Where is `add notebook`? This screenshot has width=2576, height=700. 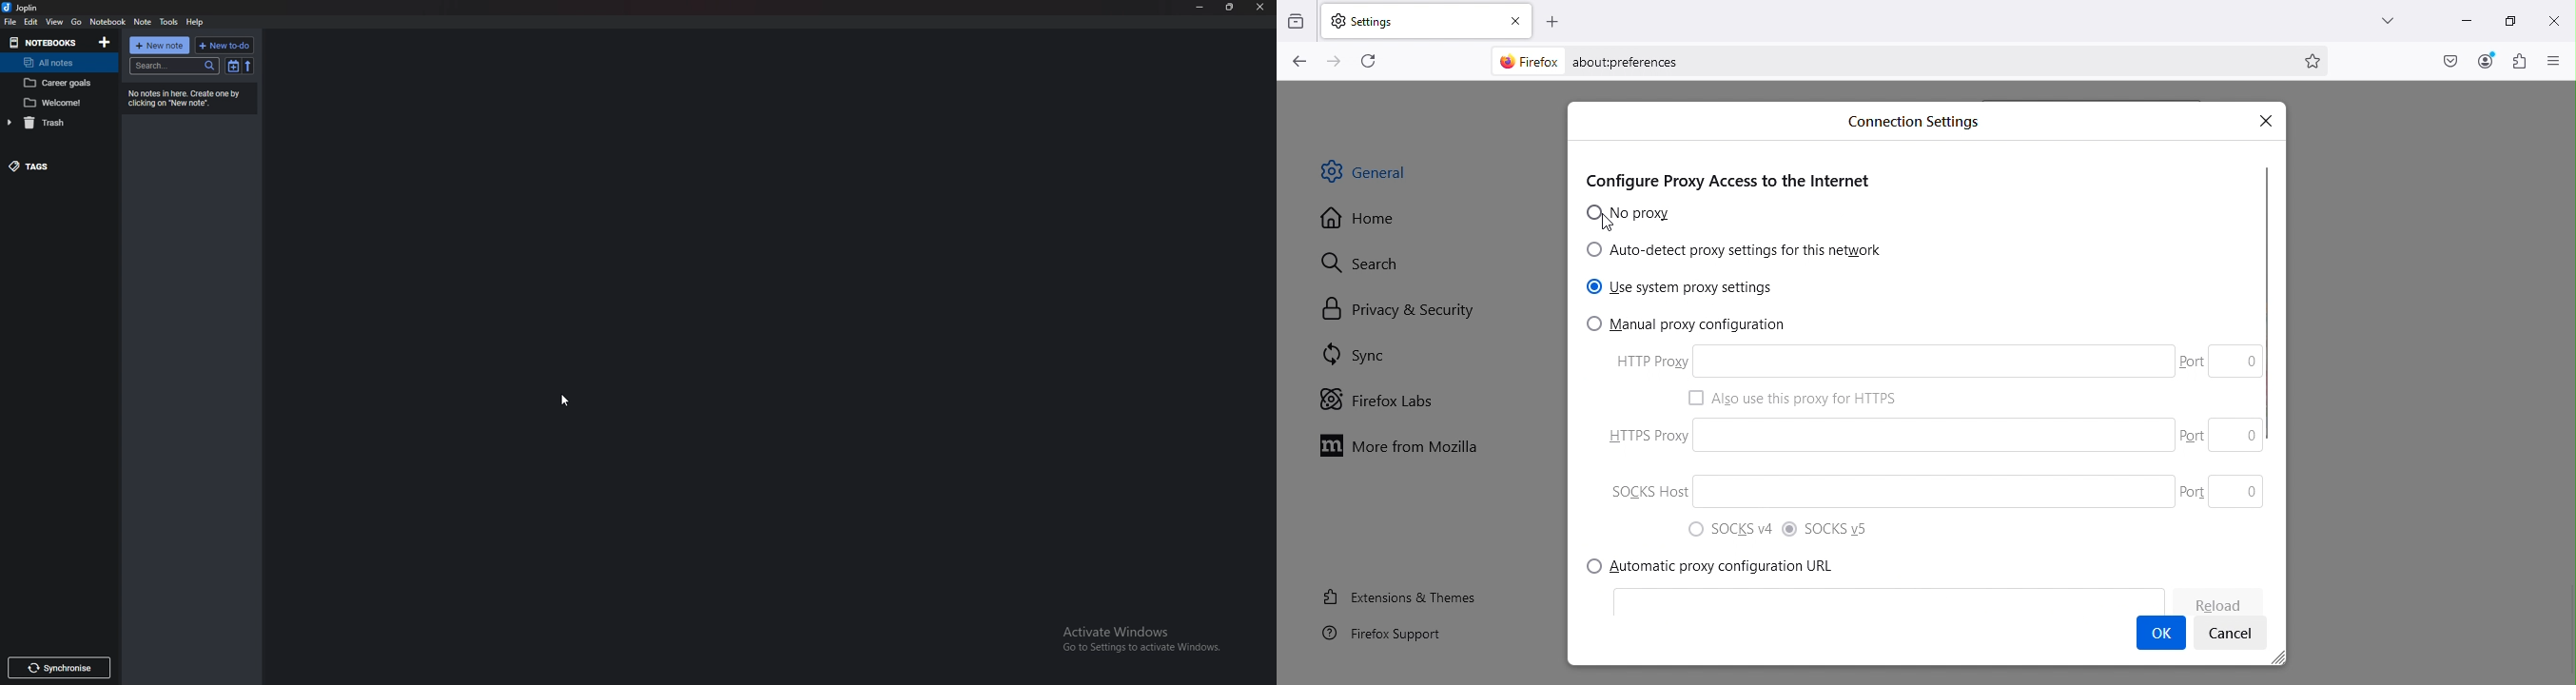 add notebook is located at coordinates (103, 43).